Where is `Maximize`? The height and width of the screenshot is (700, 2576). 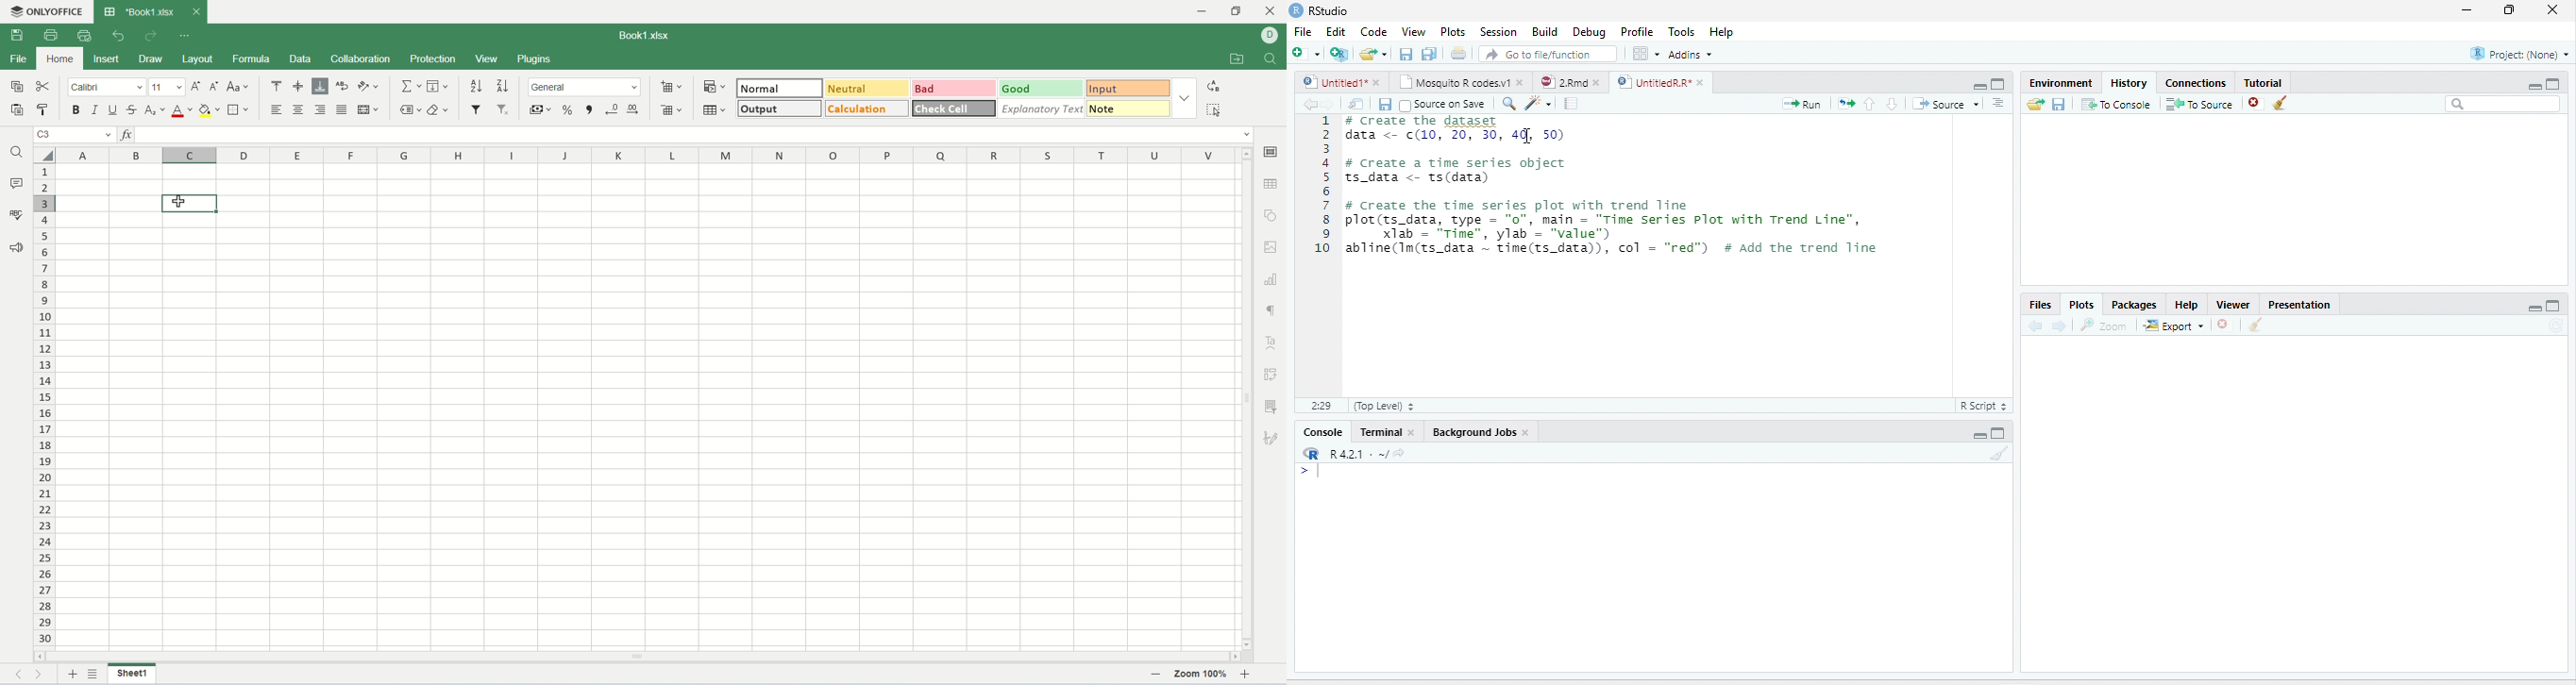
Maximize is located at coordinates (2554, 306).